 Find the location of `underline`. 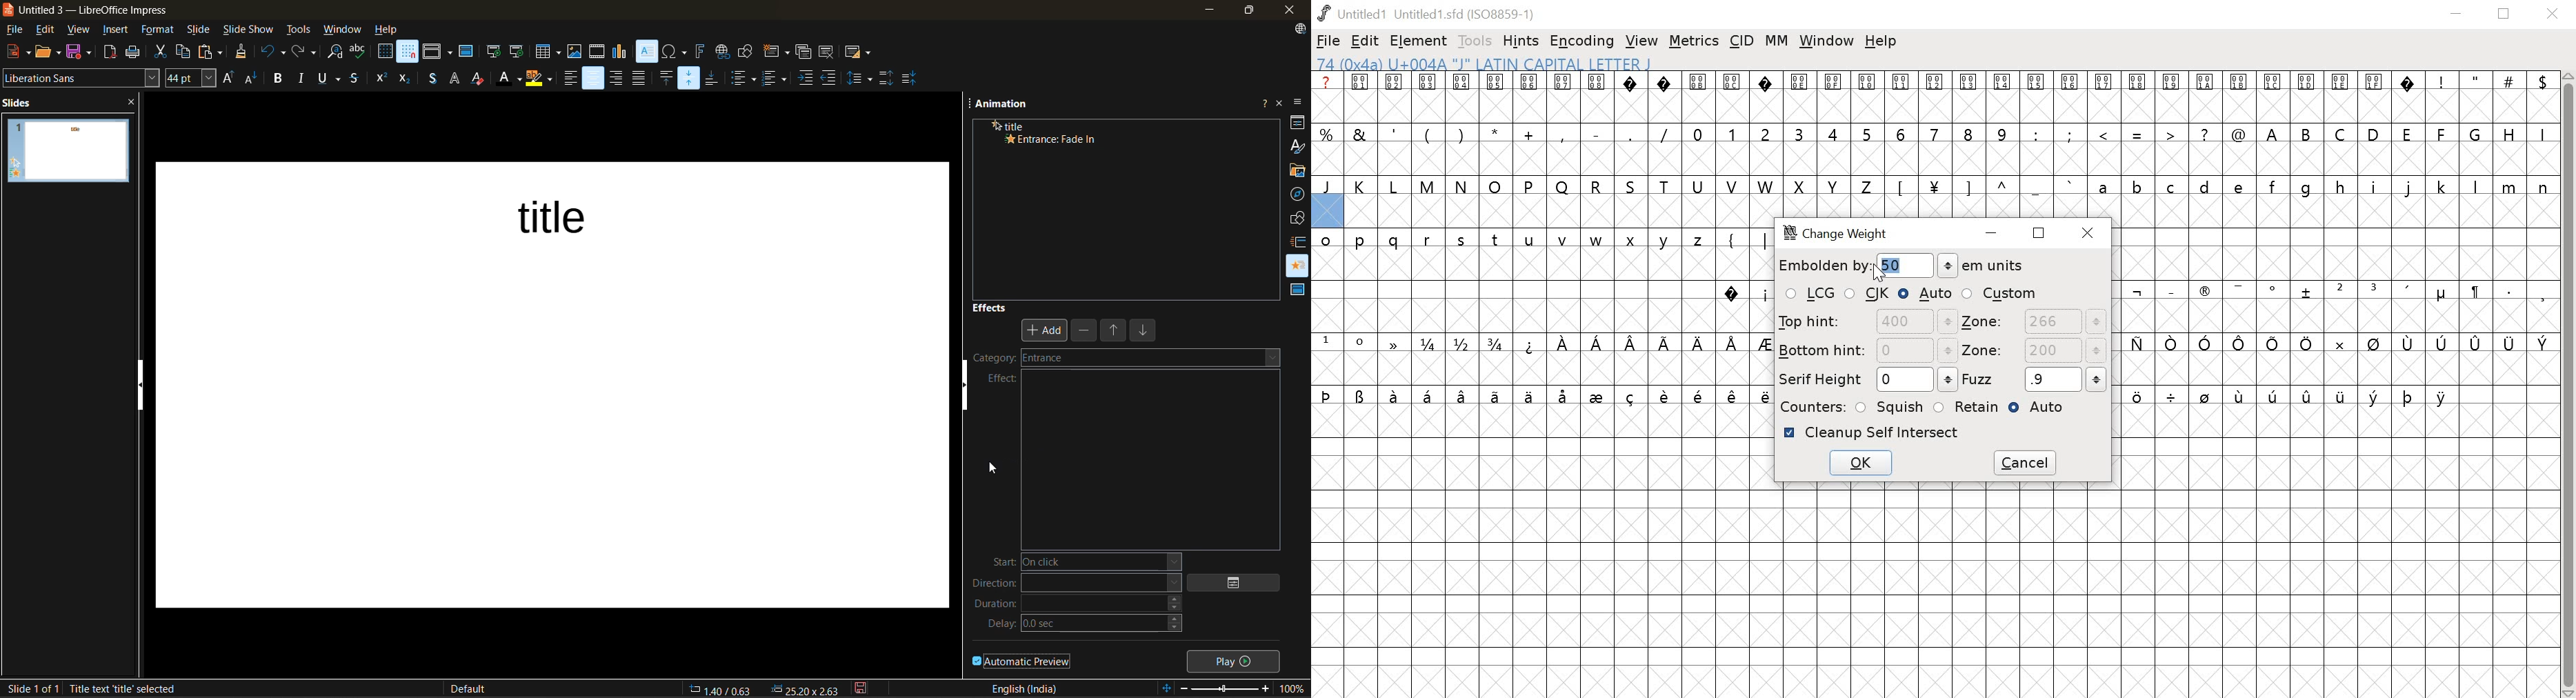

underline is located at coordinates (332, 79).